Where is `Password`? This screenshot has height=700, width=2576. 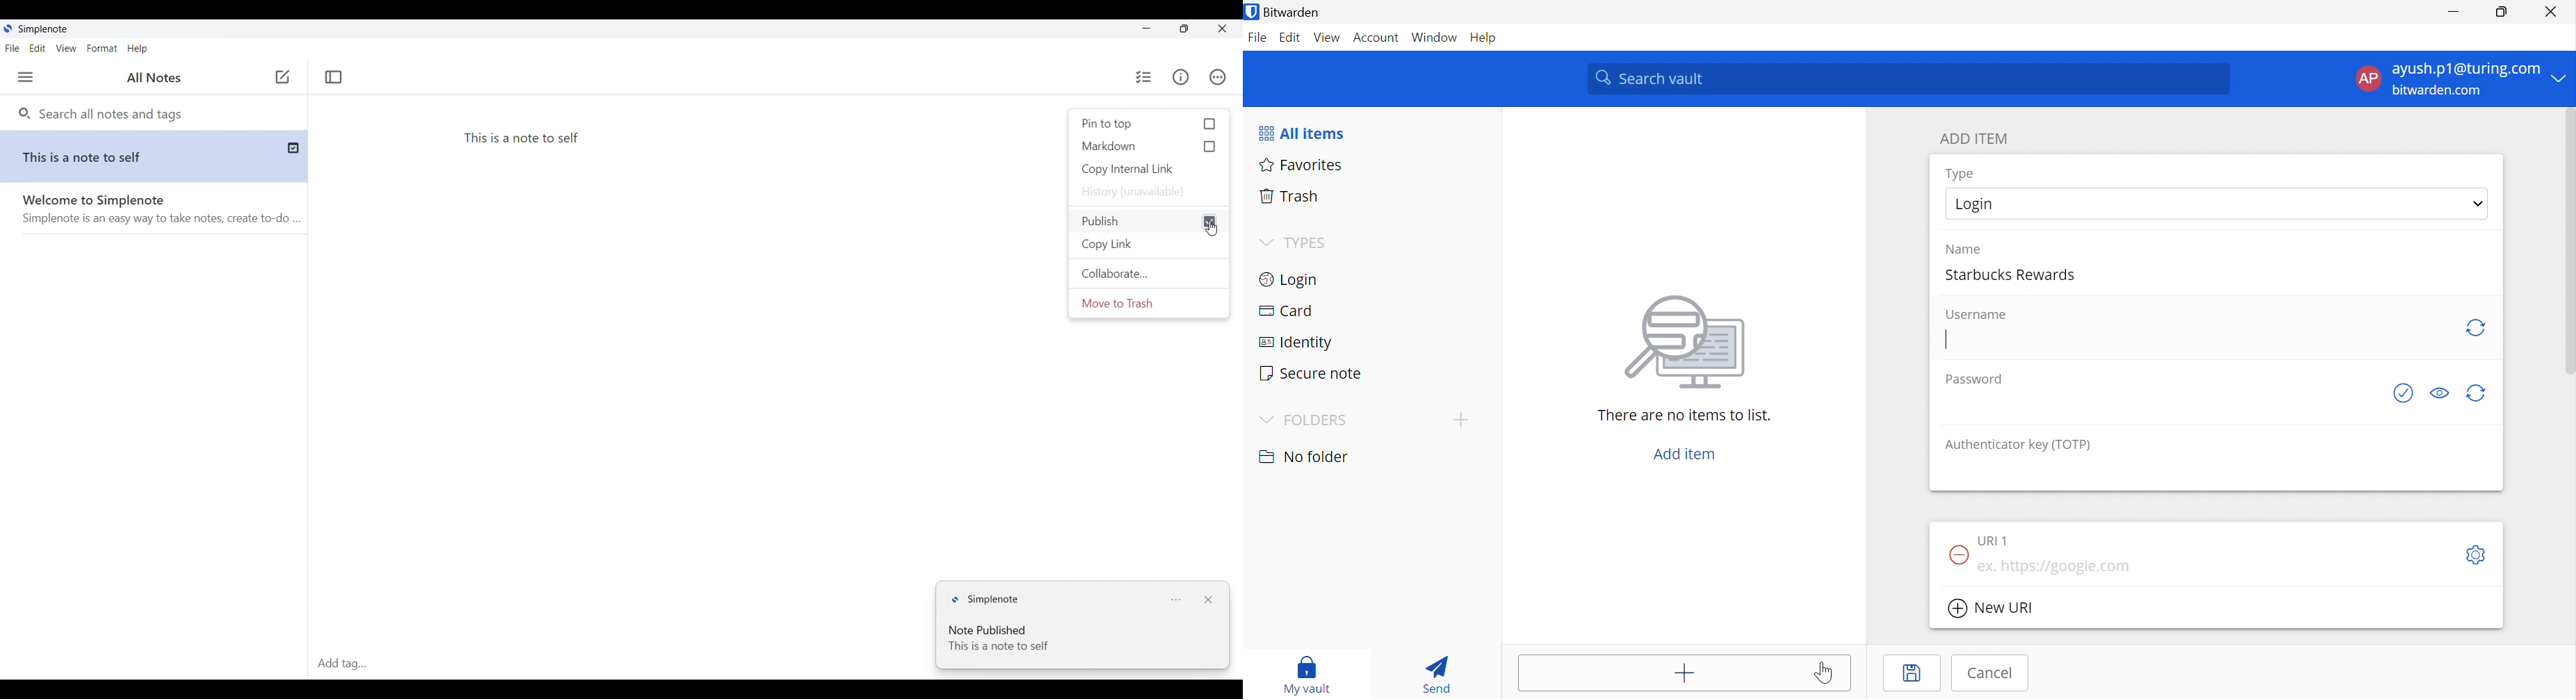 Password is located at coordinates (1973, 379).